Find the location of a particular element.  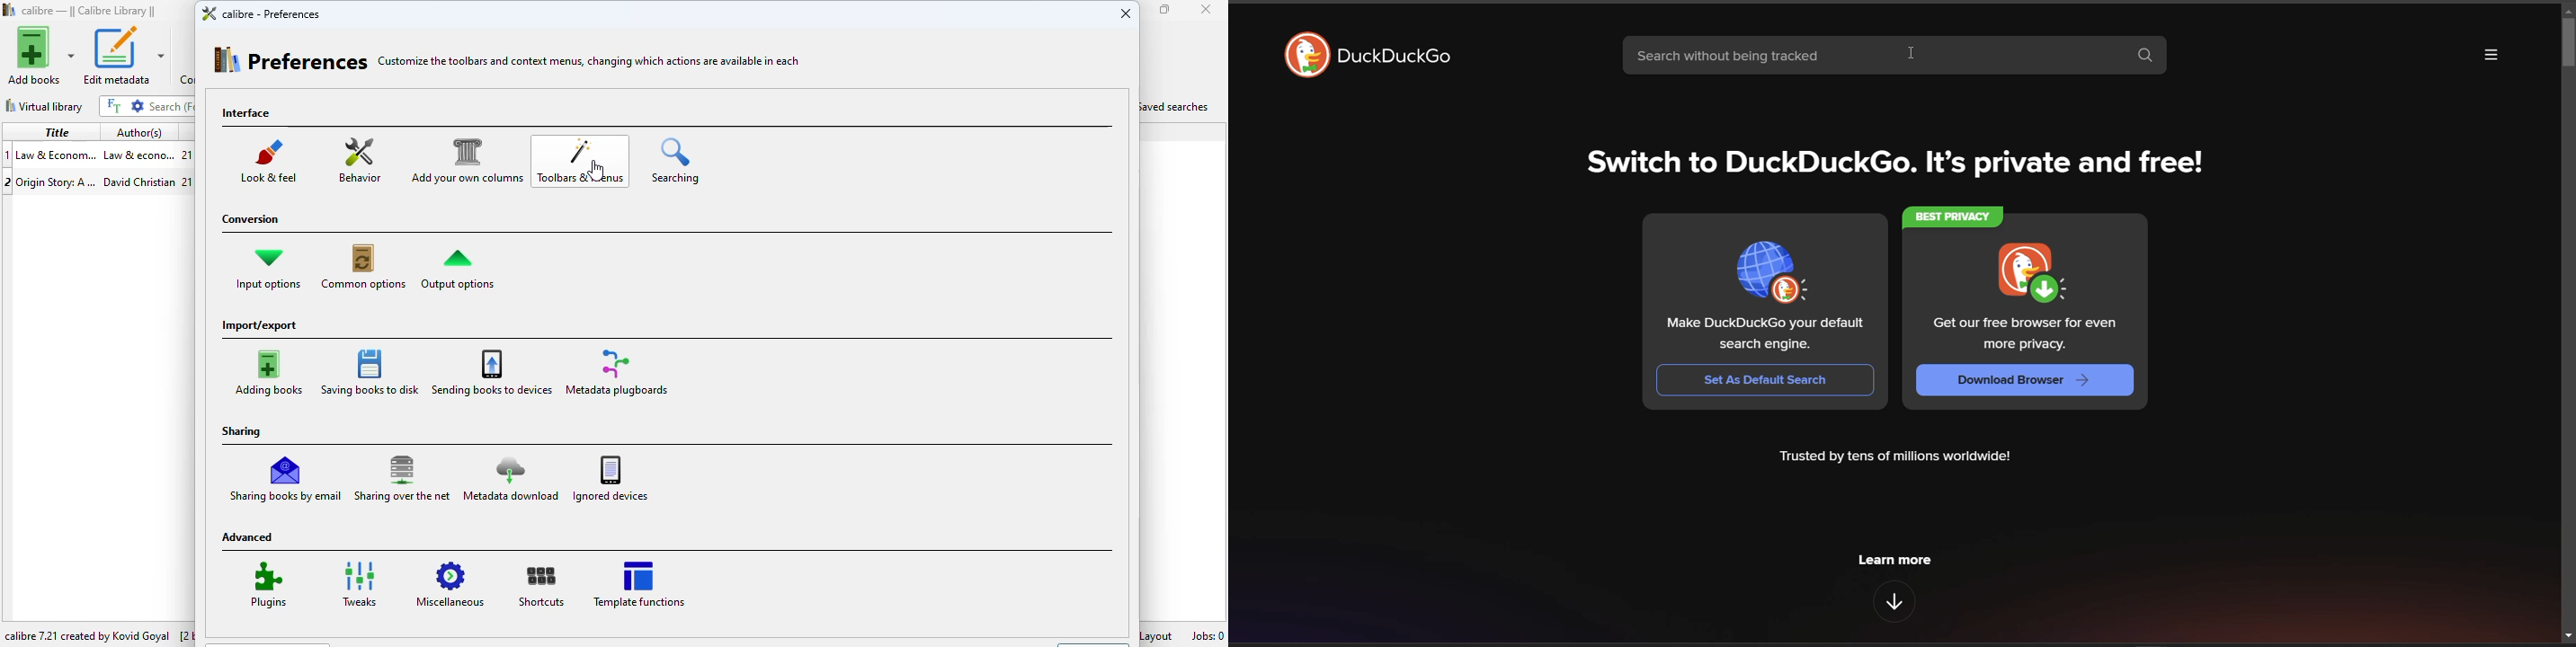

cursor is located at coordinates (1909, 53).